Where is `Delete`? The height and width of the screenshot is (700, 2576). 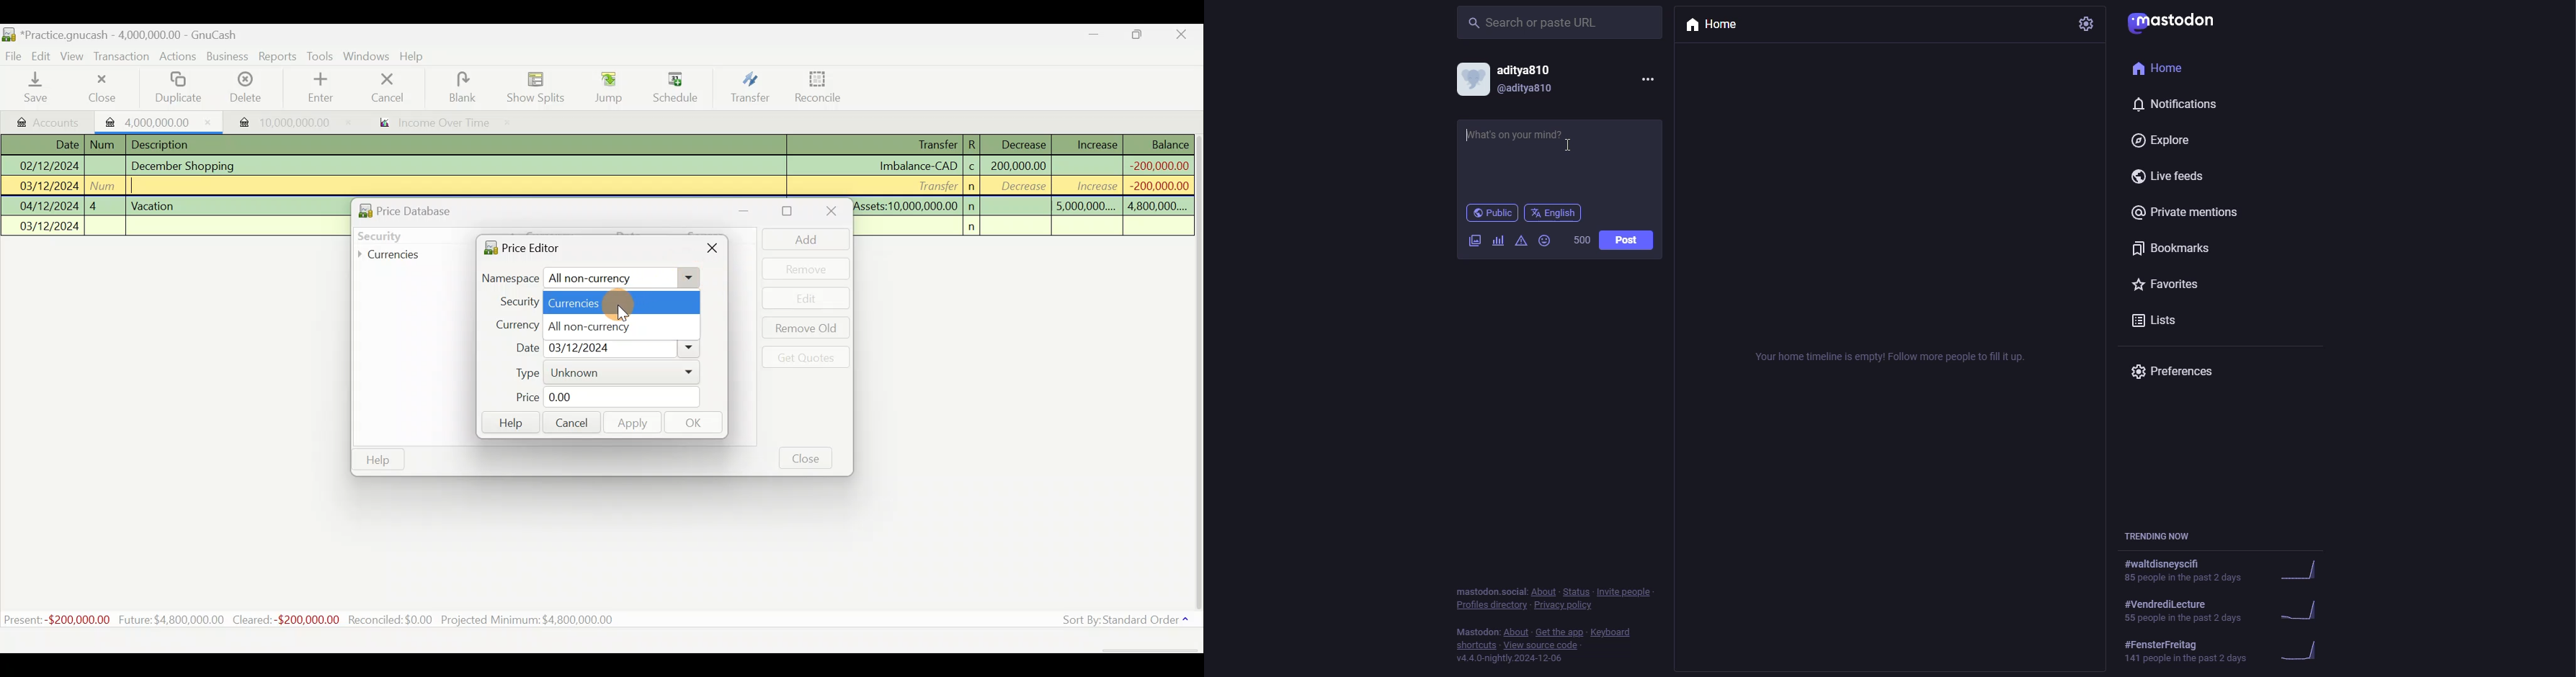 Delete is located at coordinates (246, 88).